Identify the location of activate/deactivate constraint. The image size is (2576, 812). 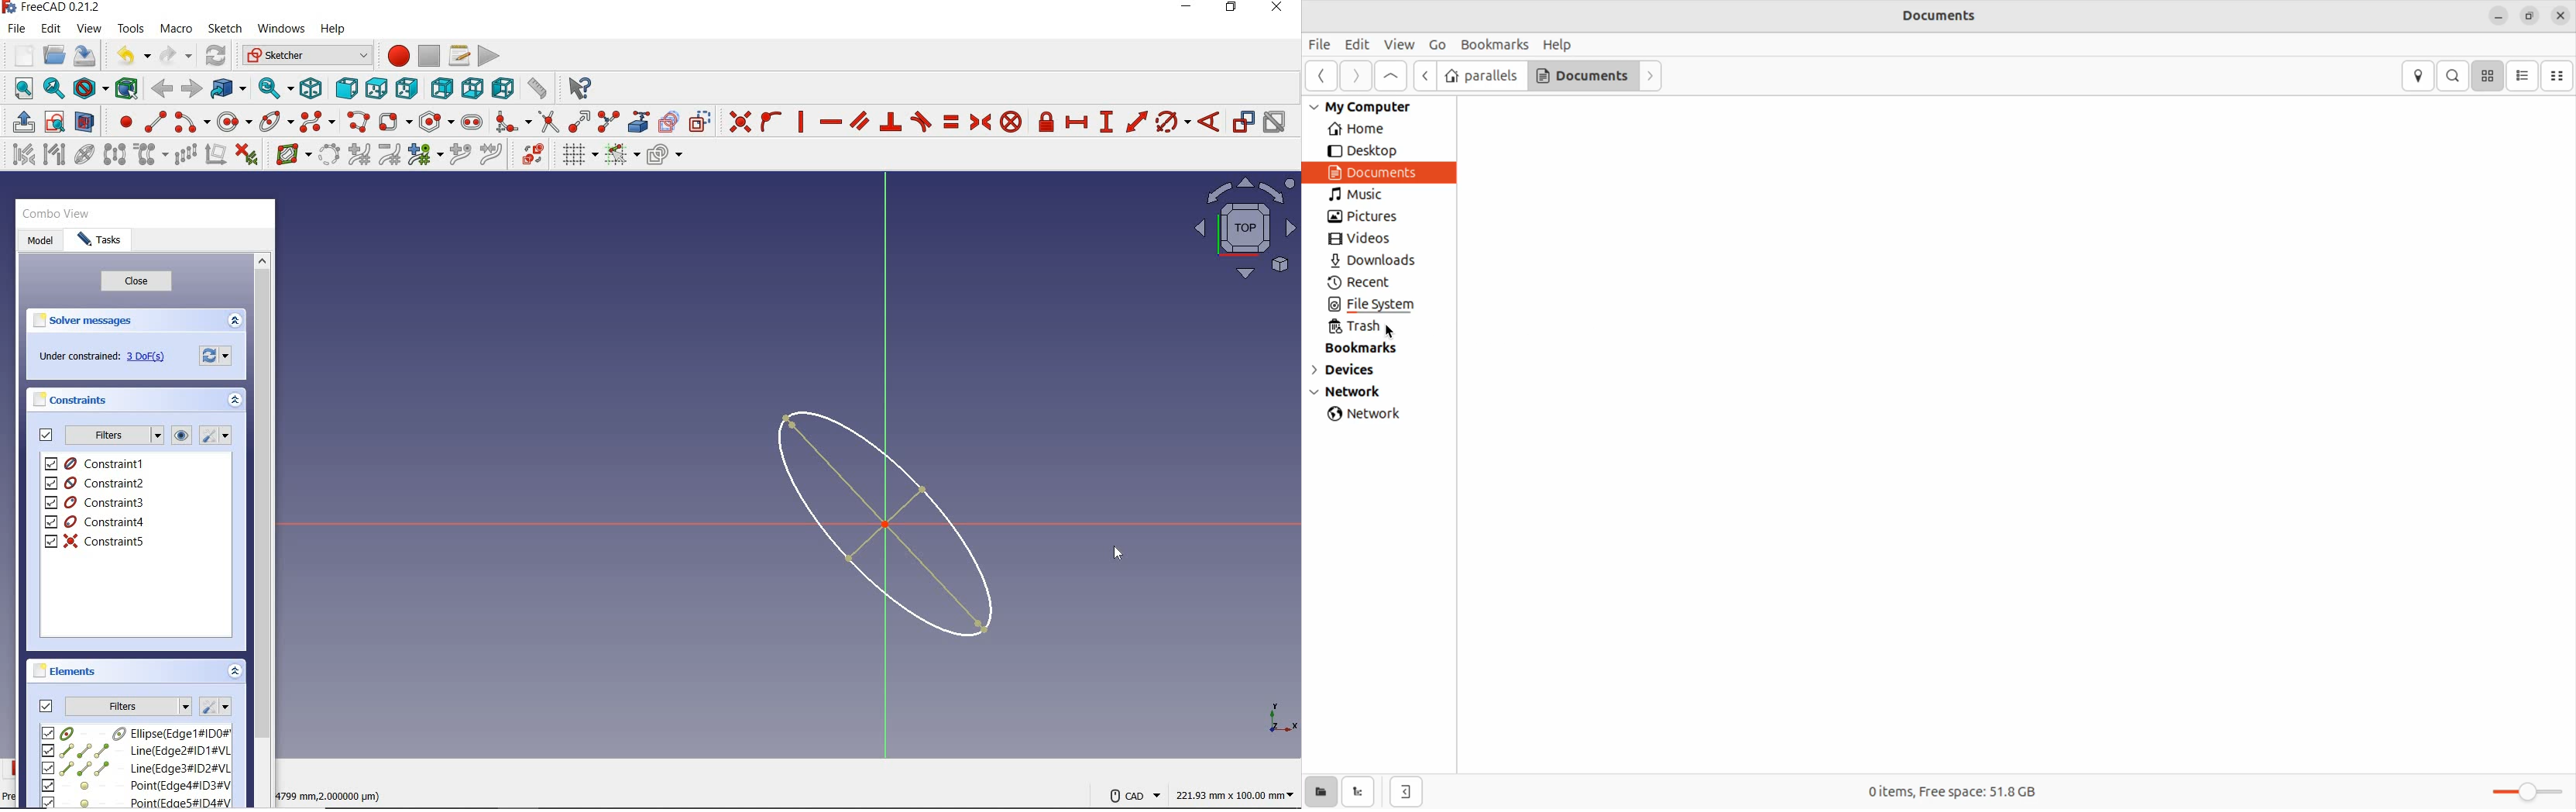
(1275, 122).